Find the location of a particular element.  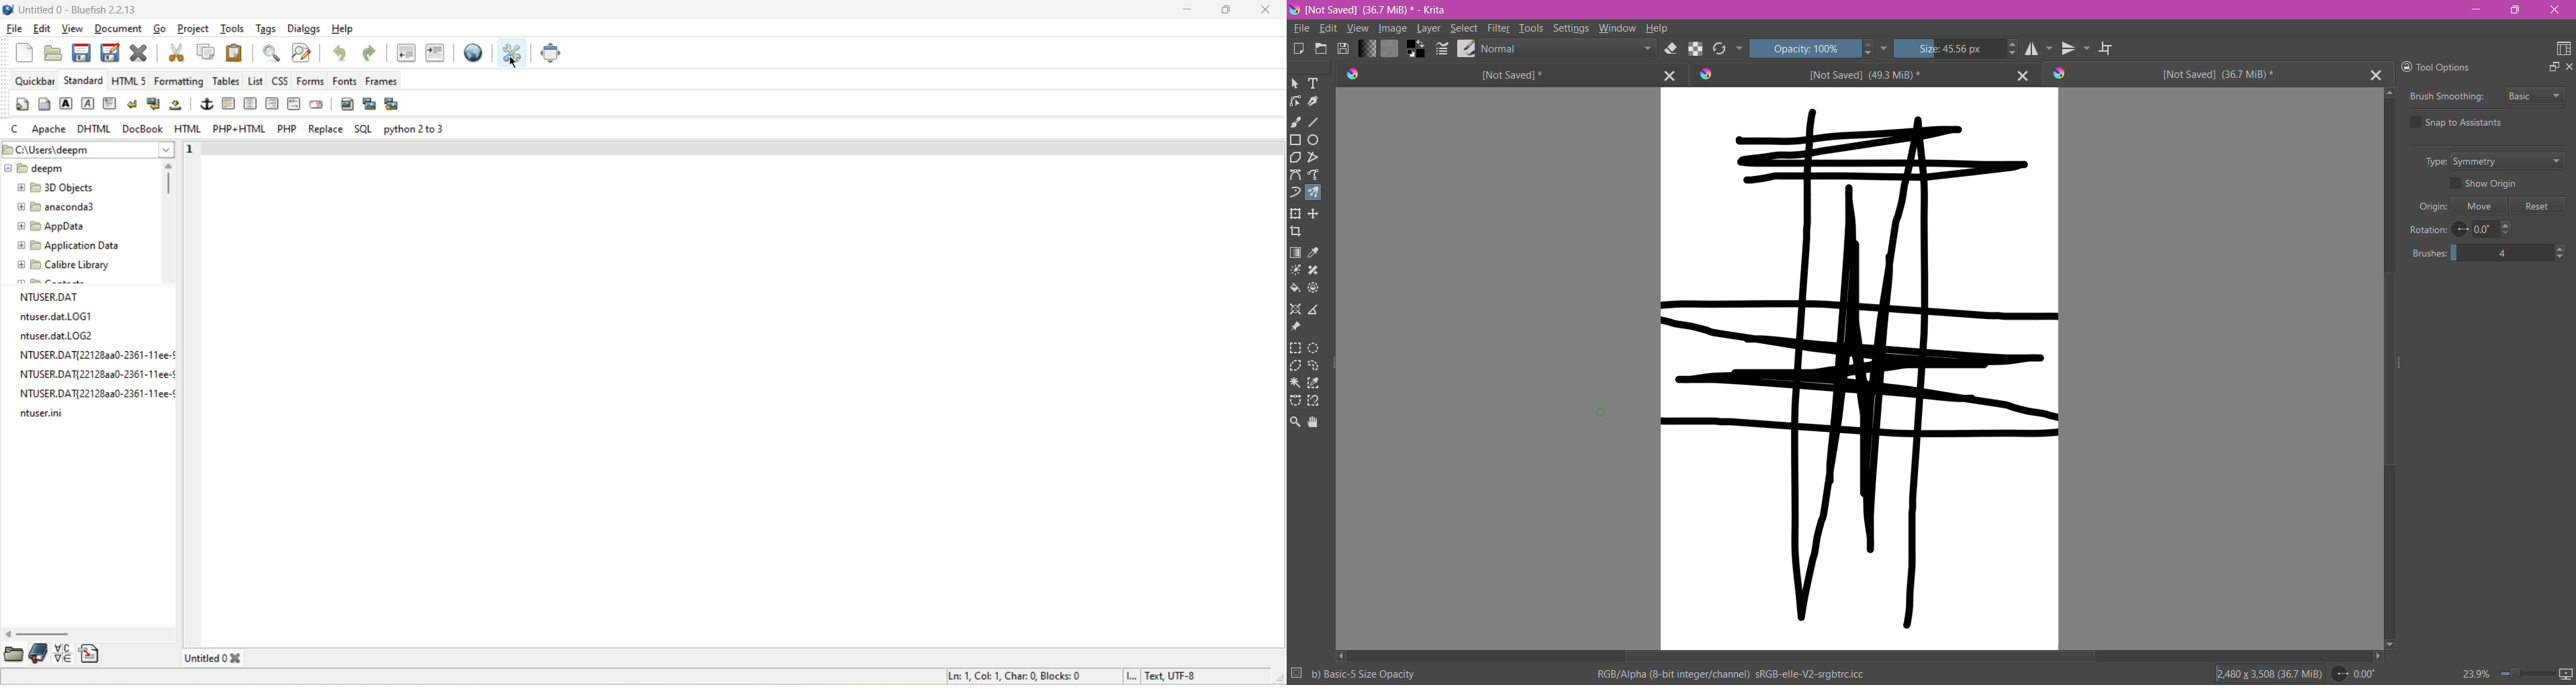

frames is located at coordinates (381, 81).